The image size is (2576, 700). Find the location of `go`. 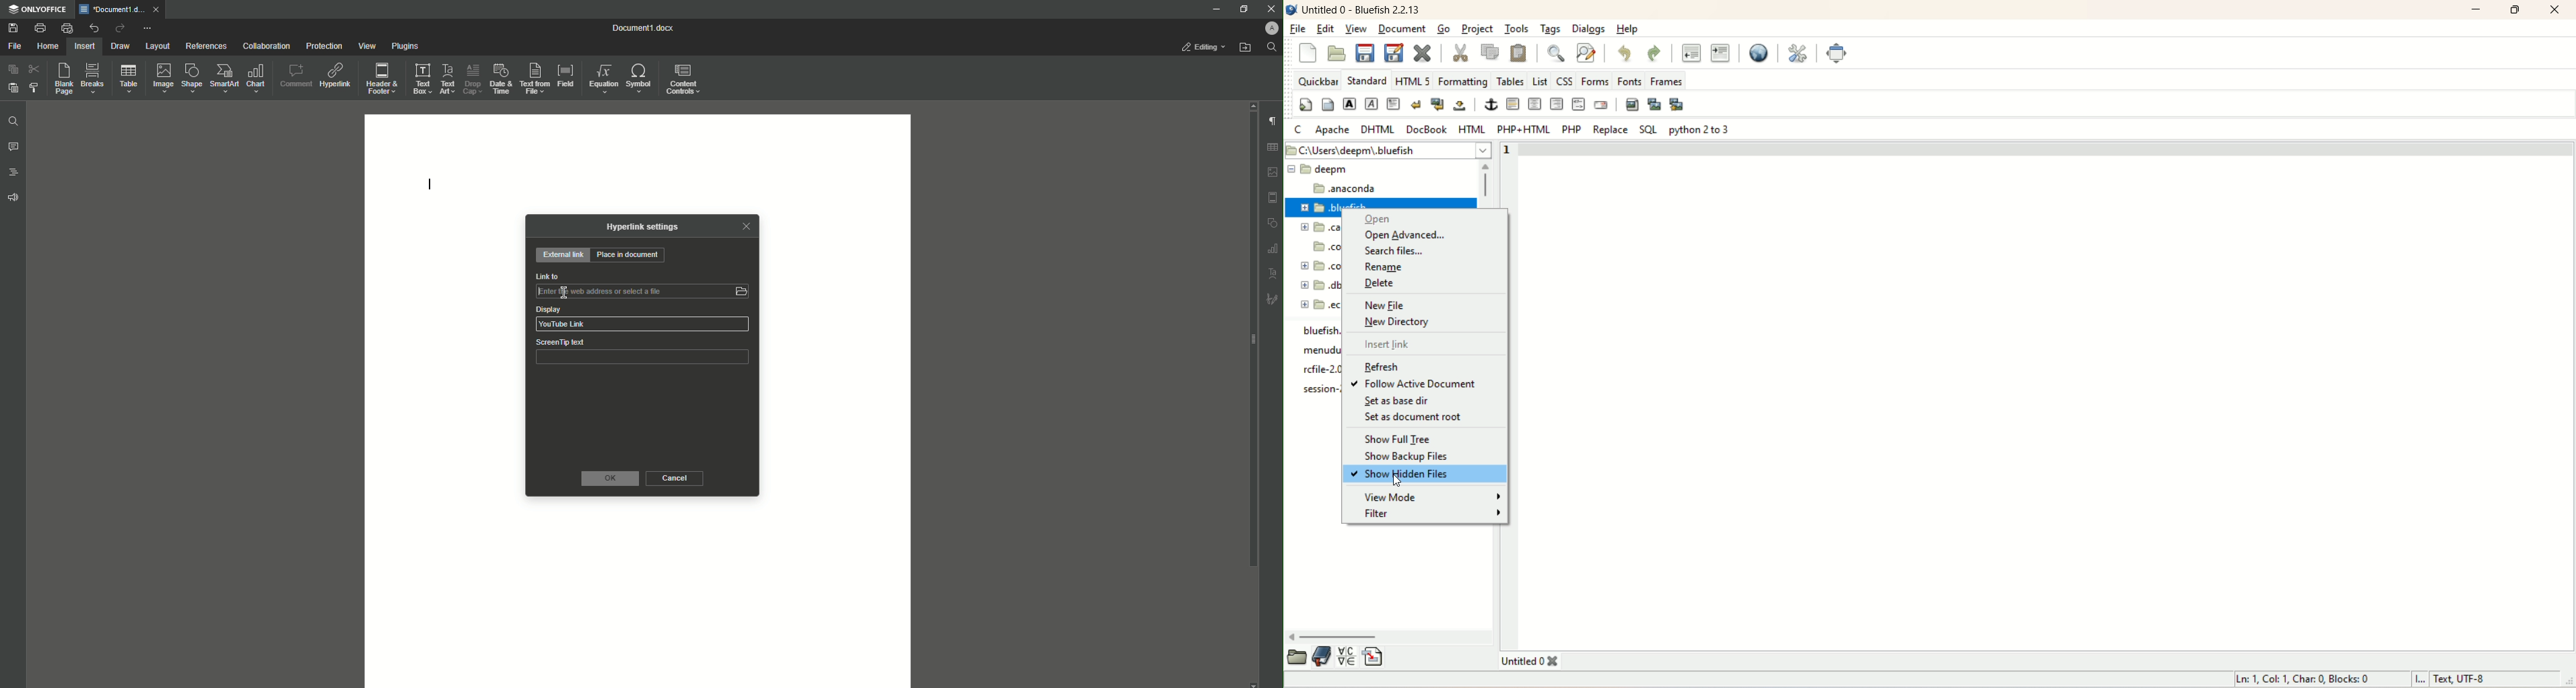

go is located at coordinates (1444, 30).